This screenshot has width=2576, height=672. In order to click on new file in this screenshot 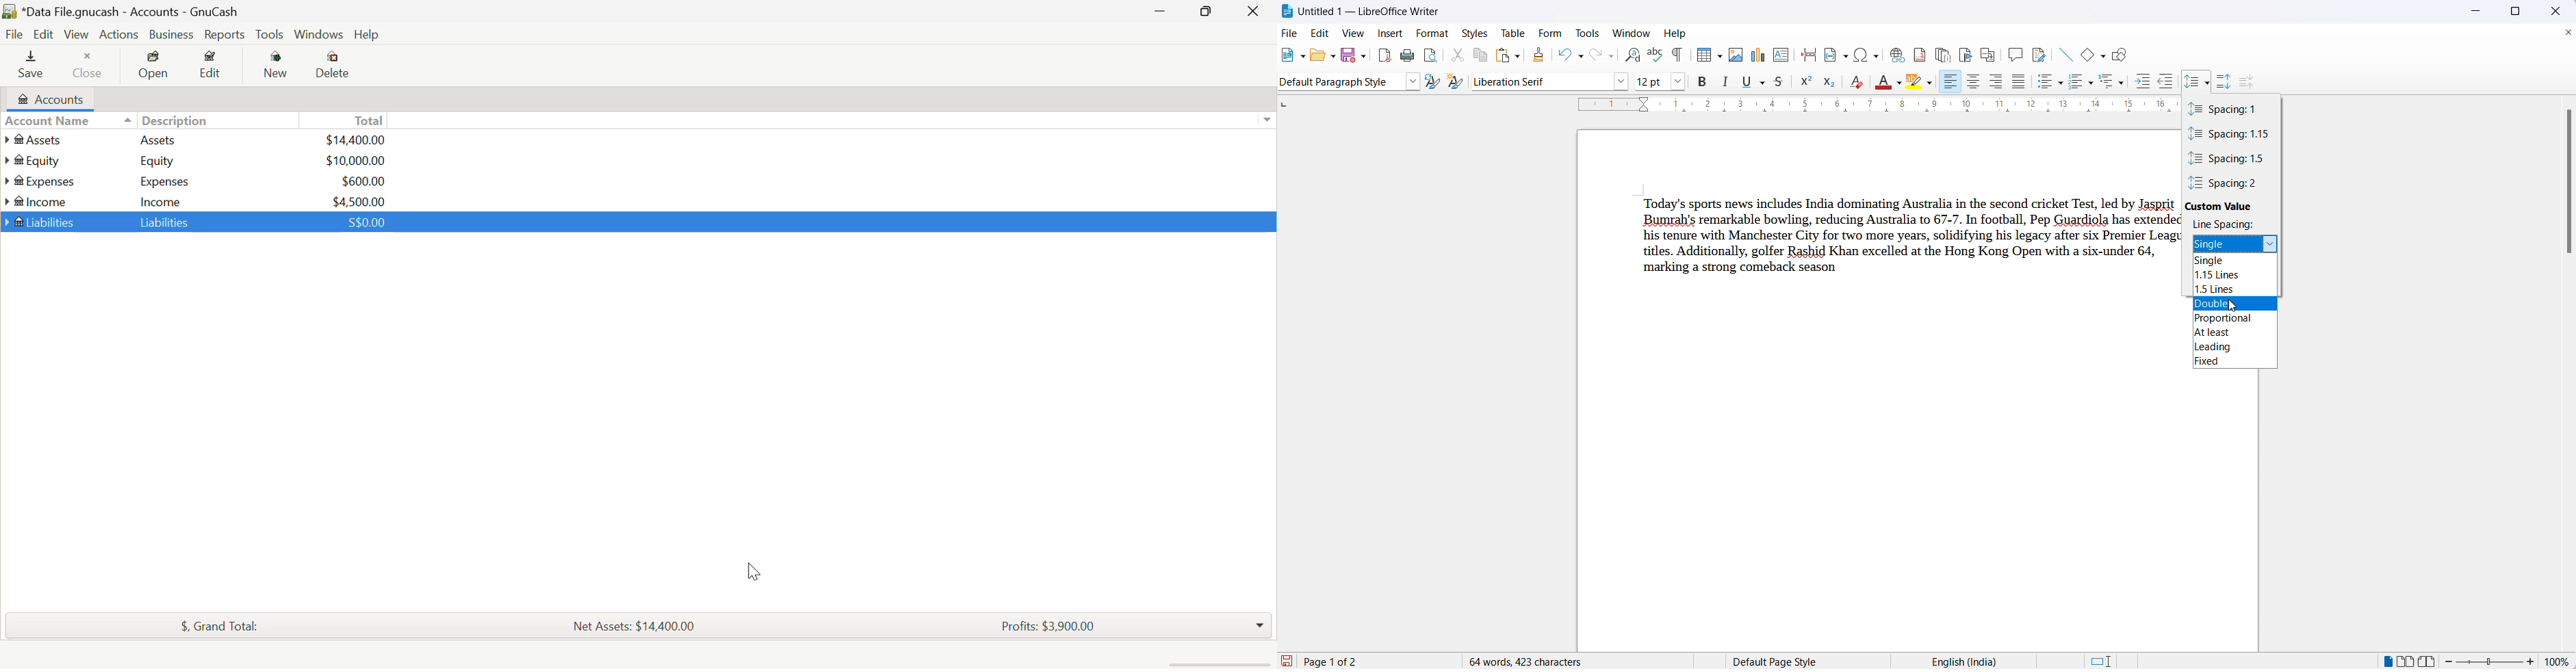, I will do `click(1289, 59)`.